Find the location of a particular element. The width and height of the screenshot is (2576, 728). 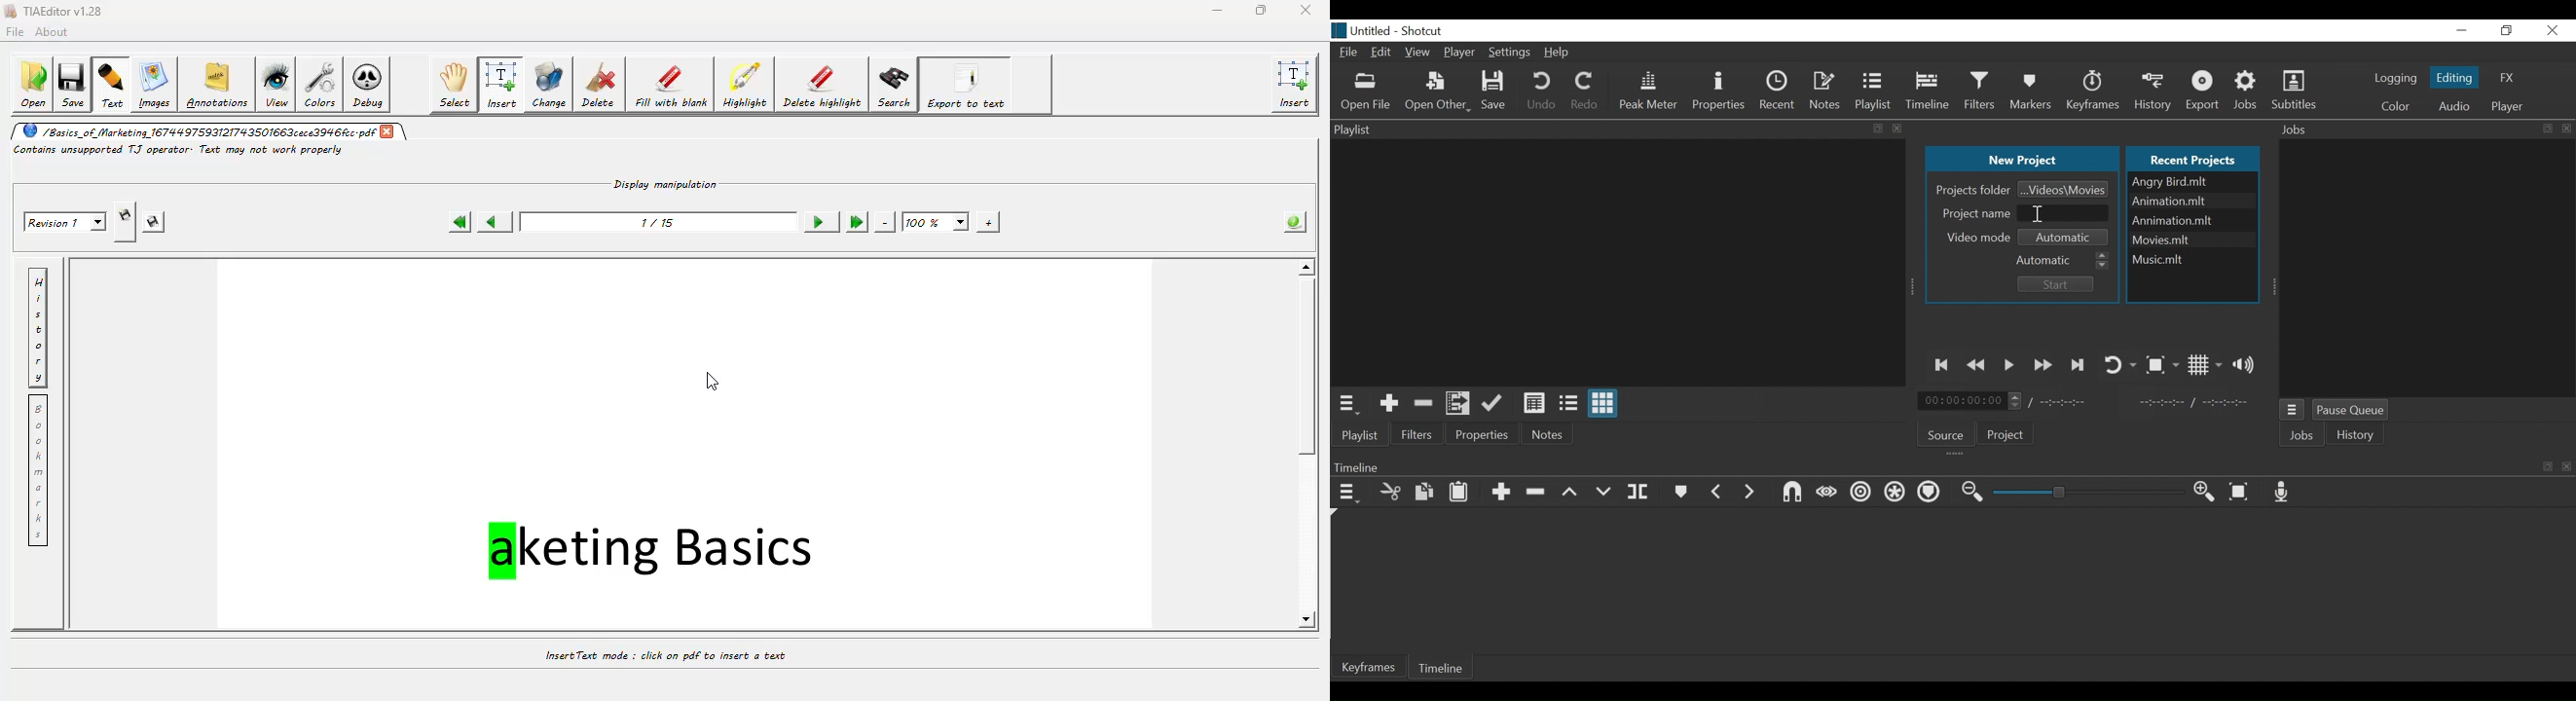

Lift is located at coordinates (1571, 493).